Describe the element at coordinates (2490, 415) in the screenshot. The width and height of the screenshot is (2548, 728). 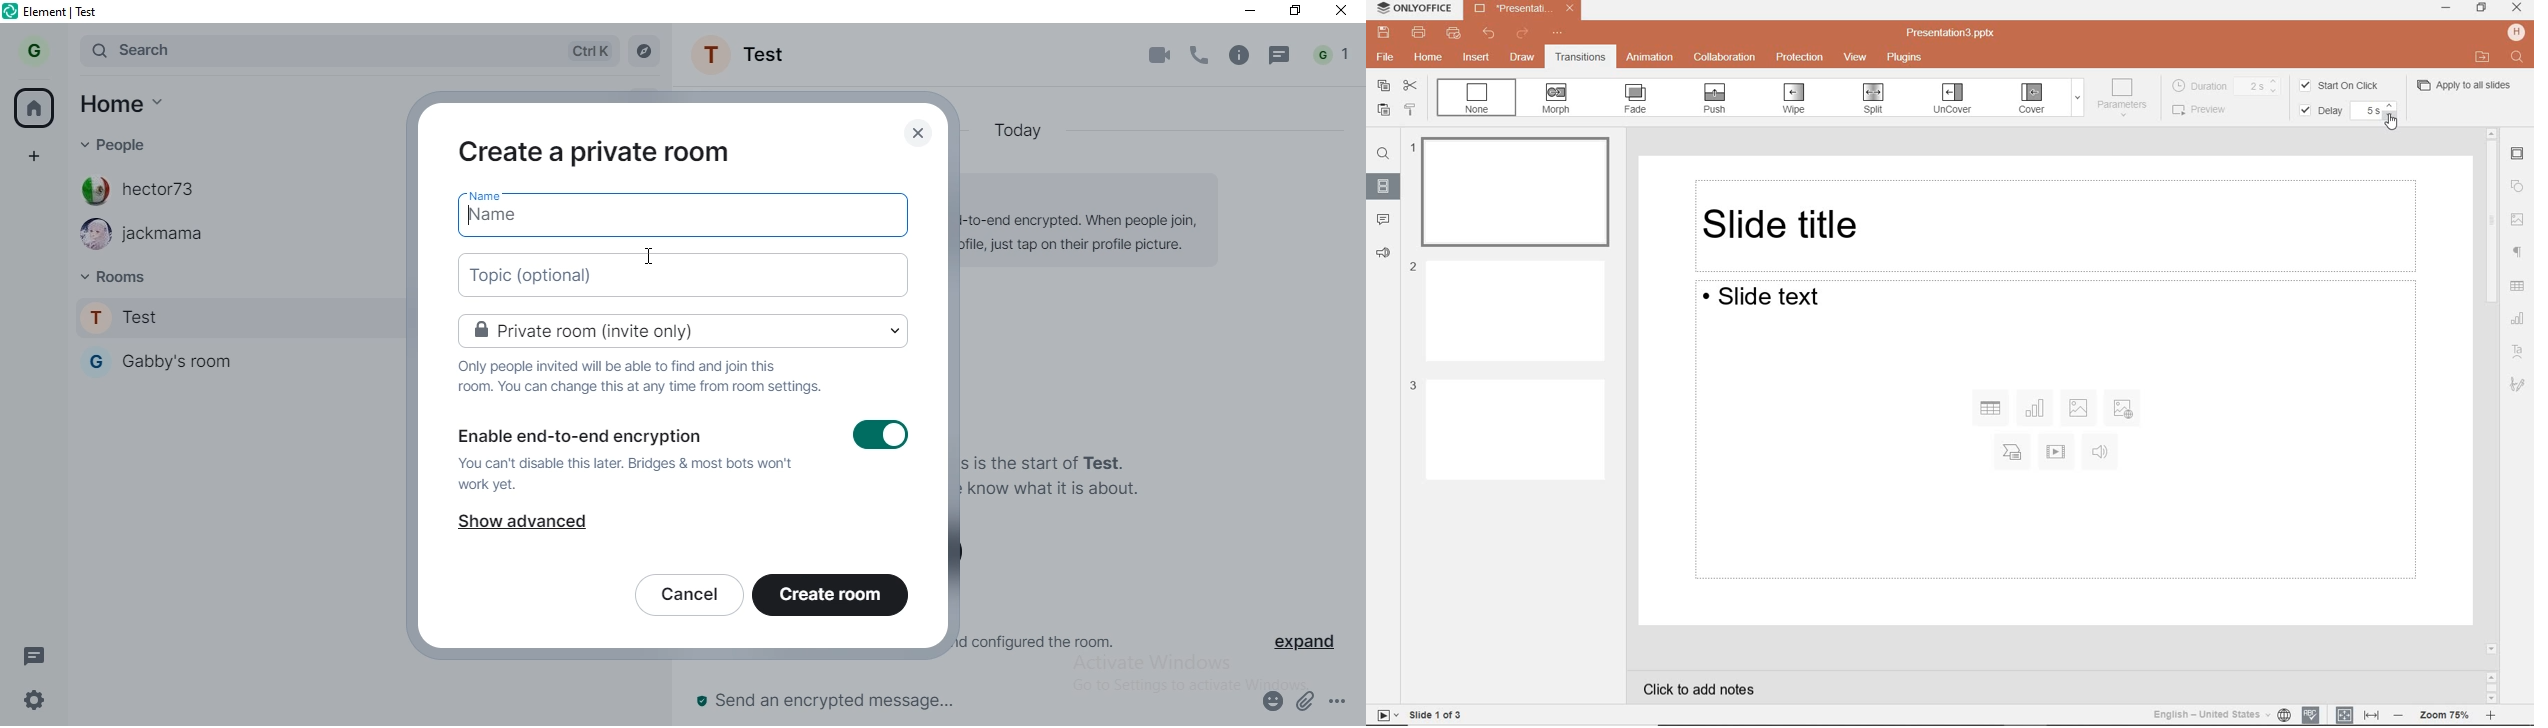
I see `scrollbar` at that location.